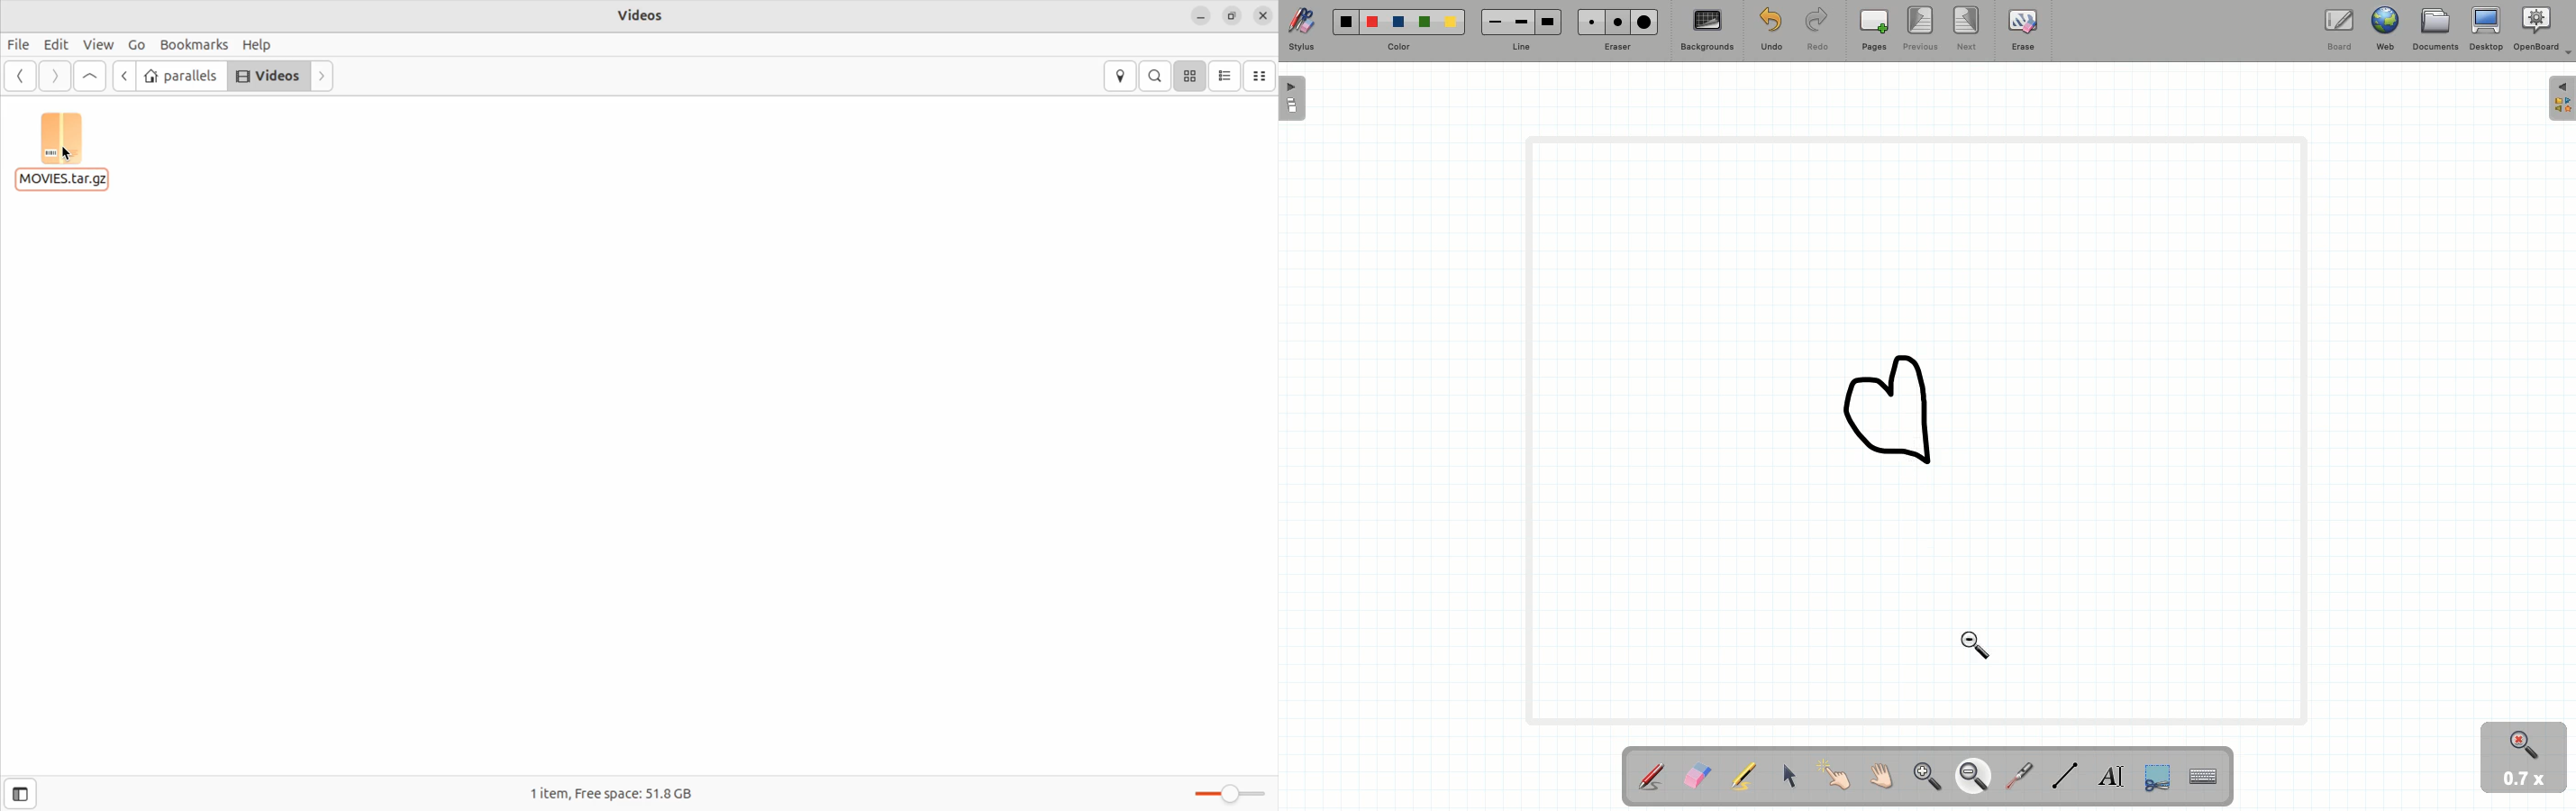 The height and width of the screenshot is (812, 2576). Describe the element at coordinates (322, 76) in the screenshot. I see `next ` at that location.